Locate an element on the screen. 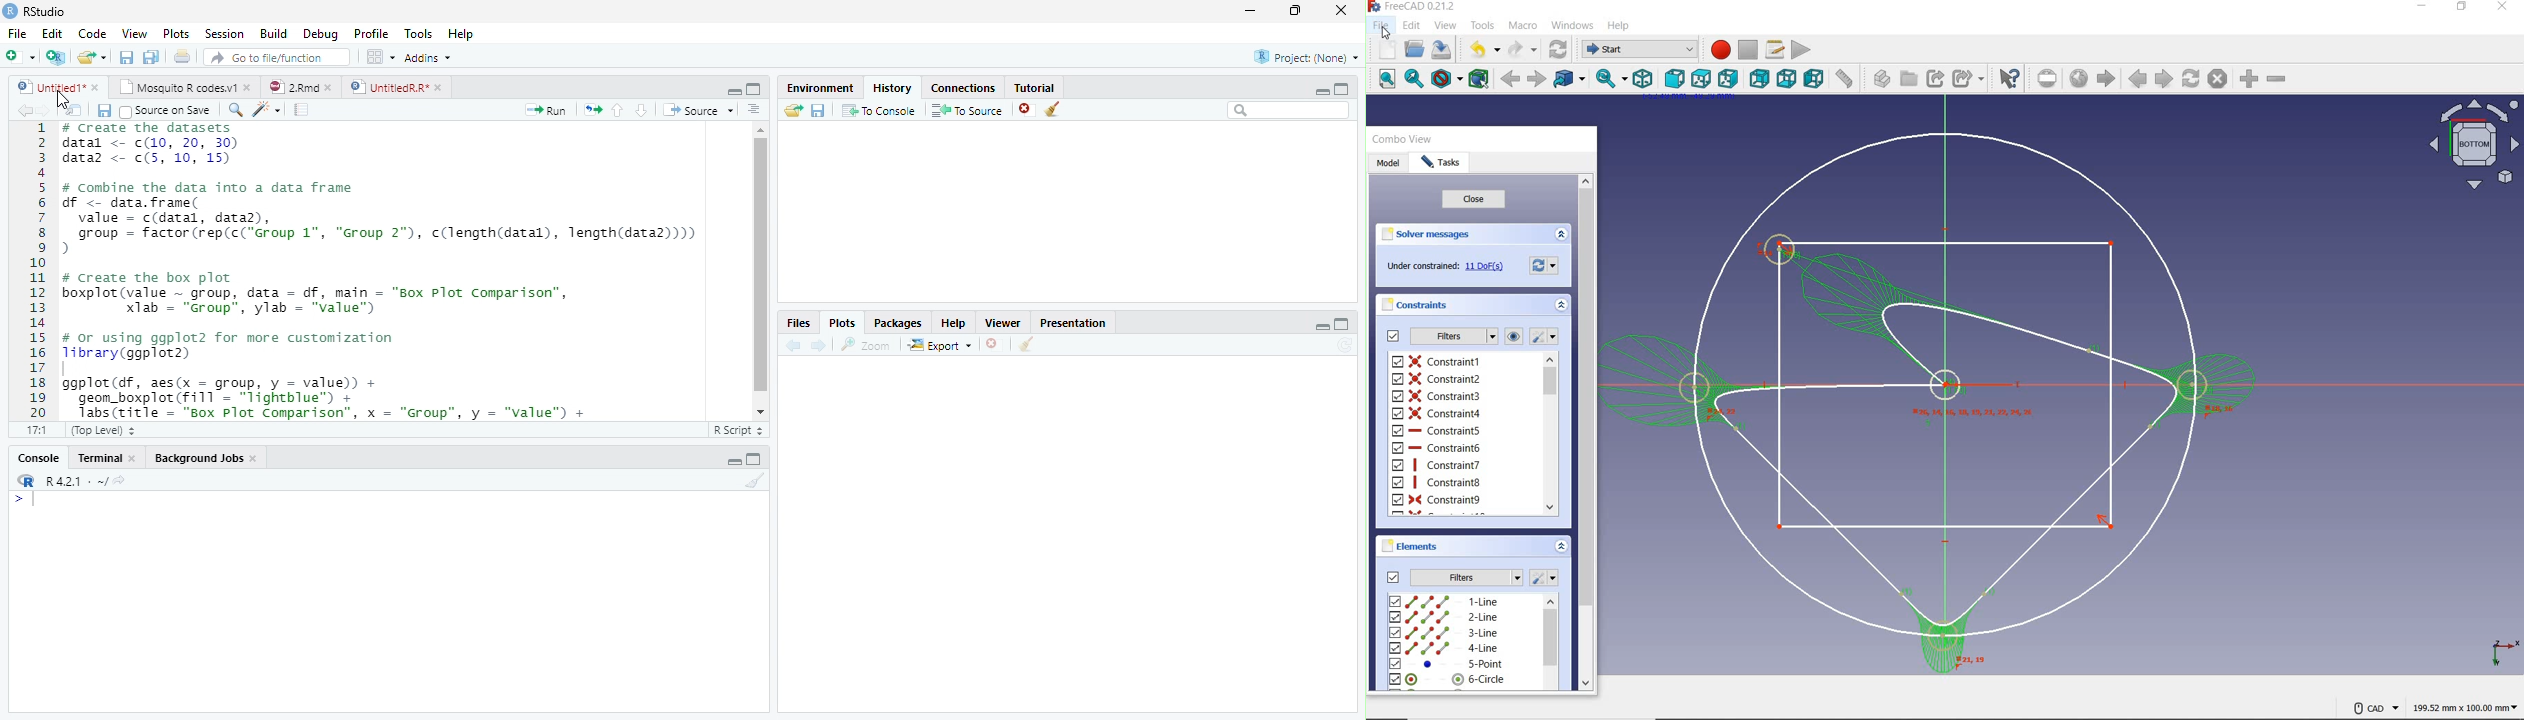 This screenshot has height=728, width=2548. Plots is located at coordinates (842, 323).